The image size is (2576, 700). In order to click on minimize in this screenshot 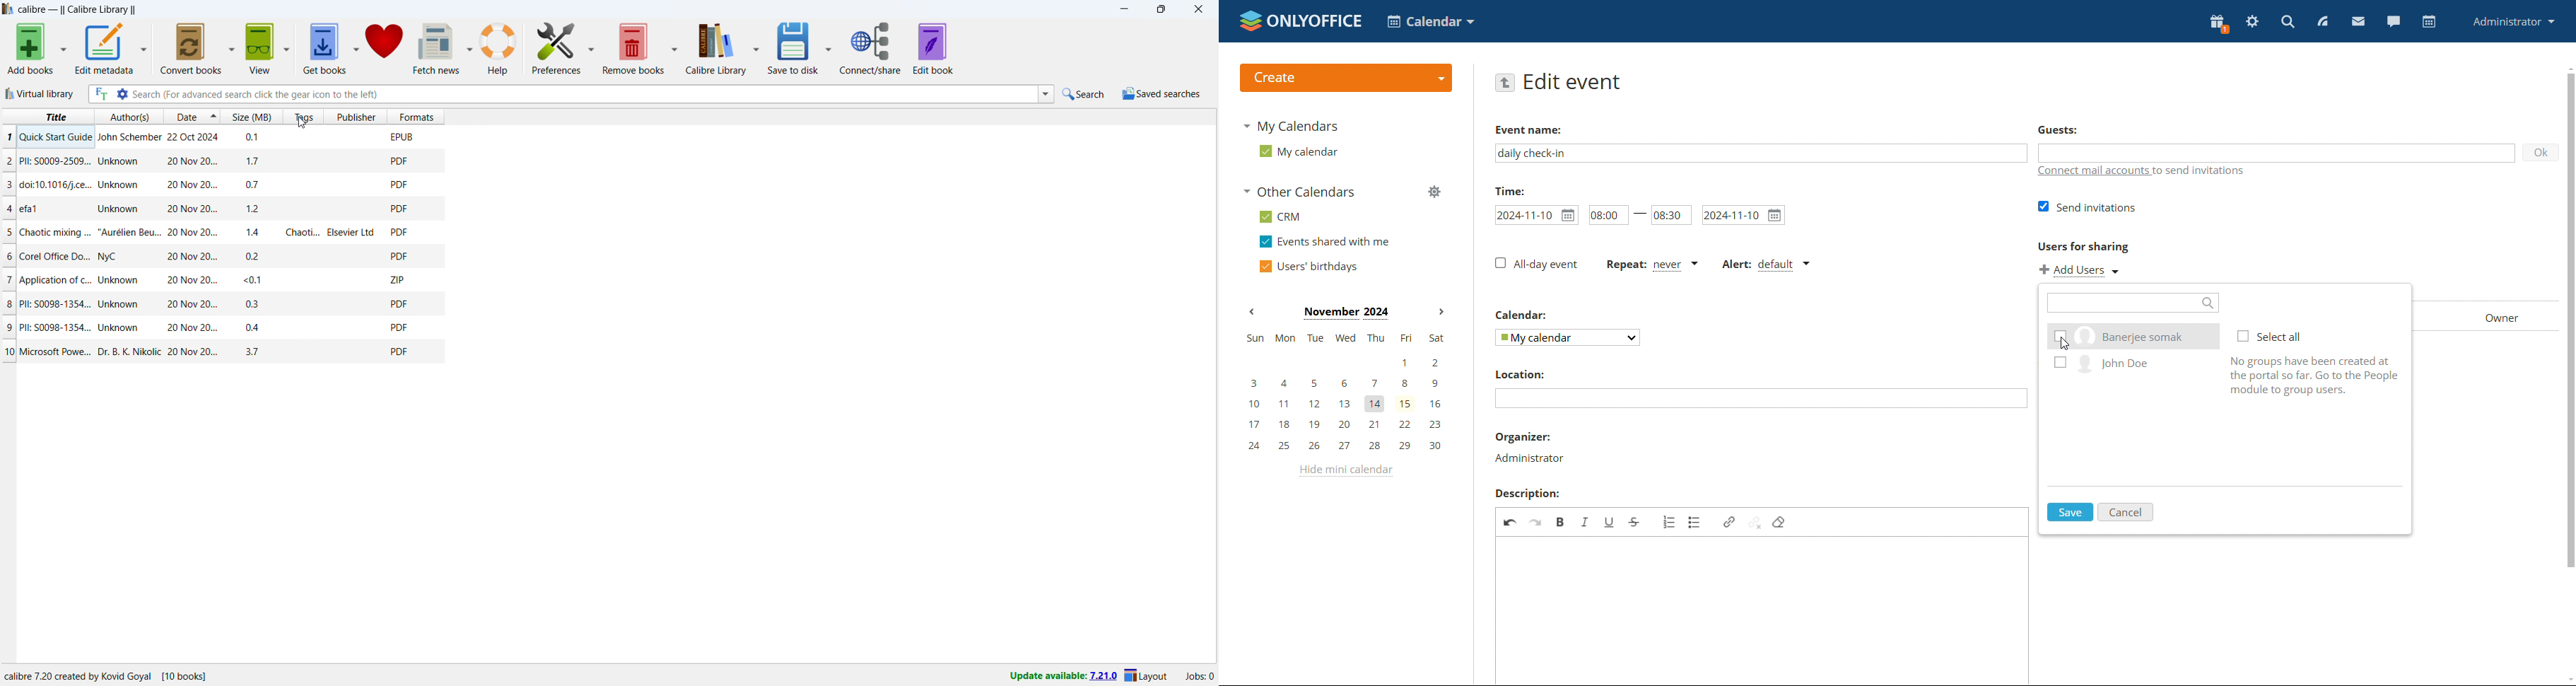, I will do `click(1121, 10)`.